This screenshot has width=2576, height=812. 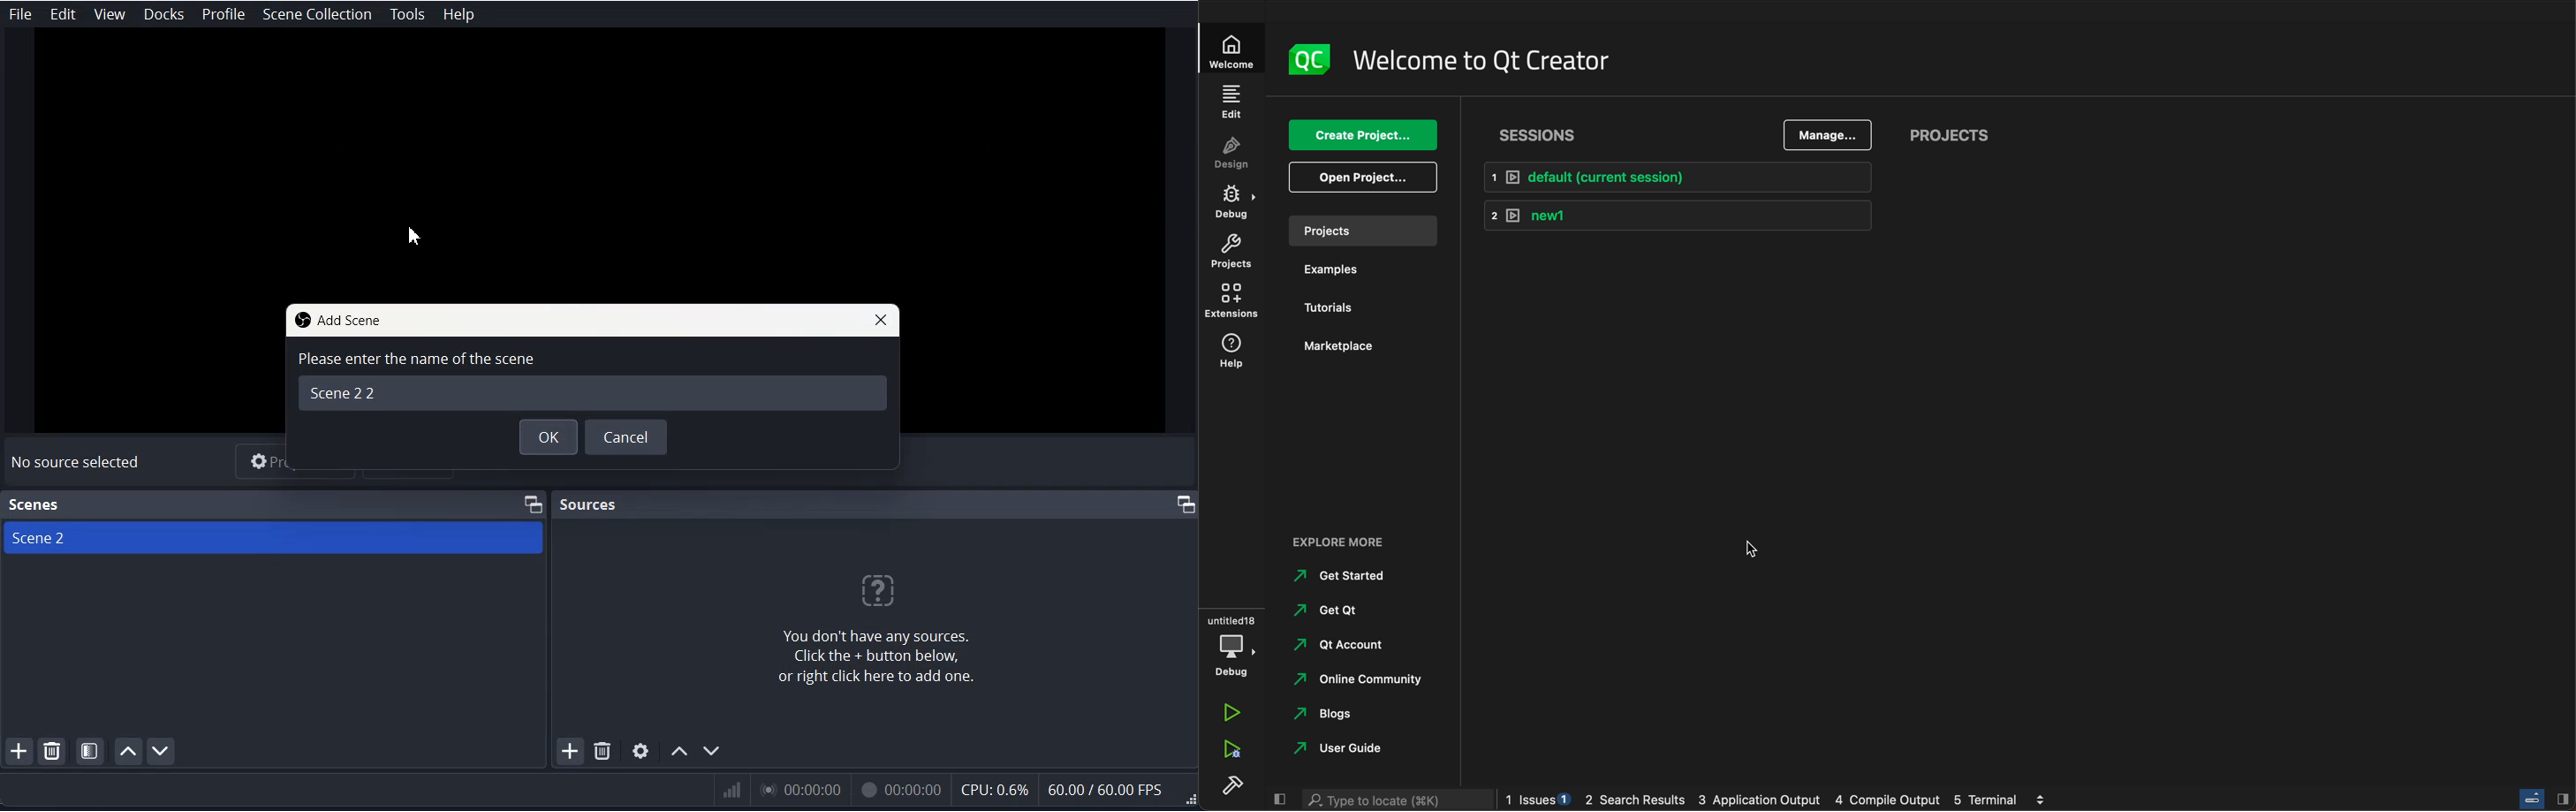 What do you see at coordinates (1233, 251) in the screenshot?
I see `projects` at bounding box center [1233, 251].